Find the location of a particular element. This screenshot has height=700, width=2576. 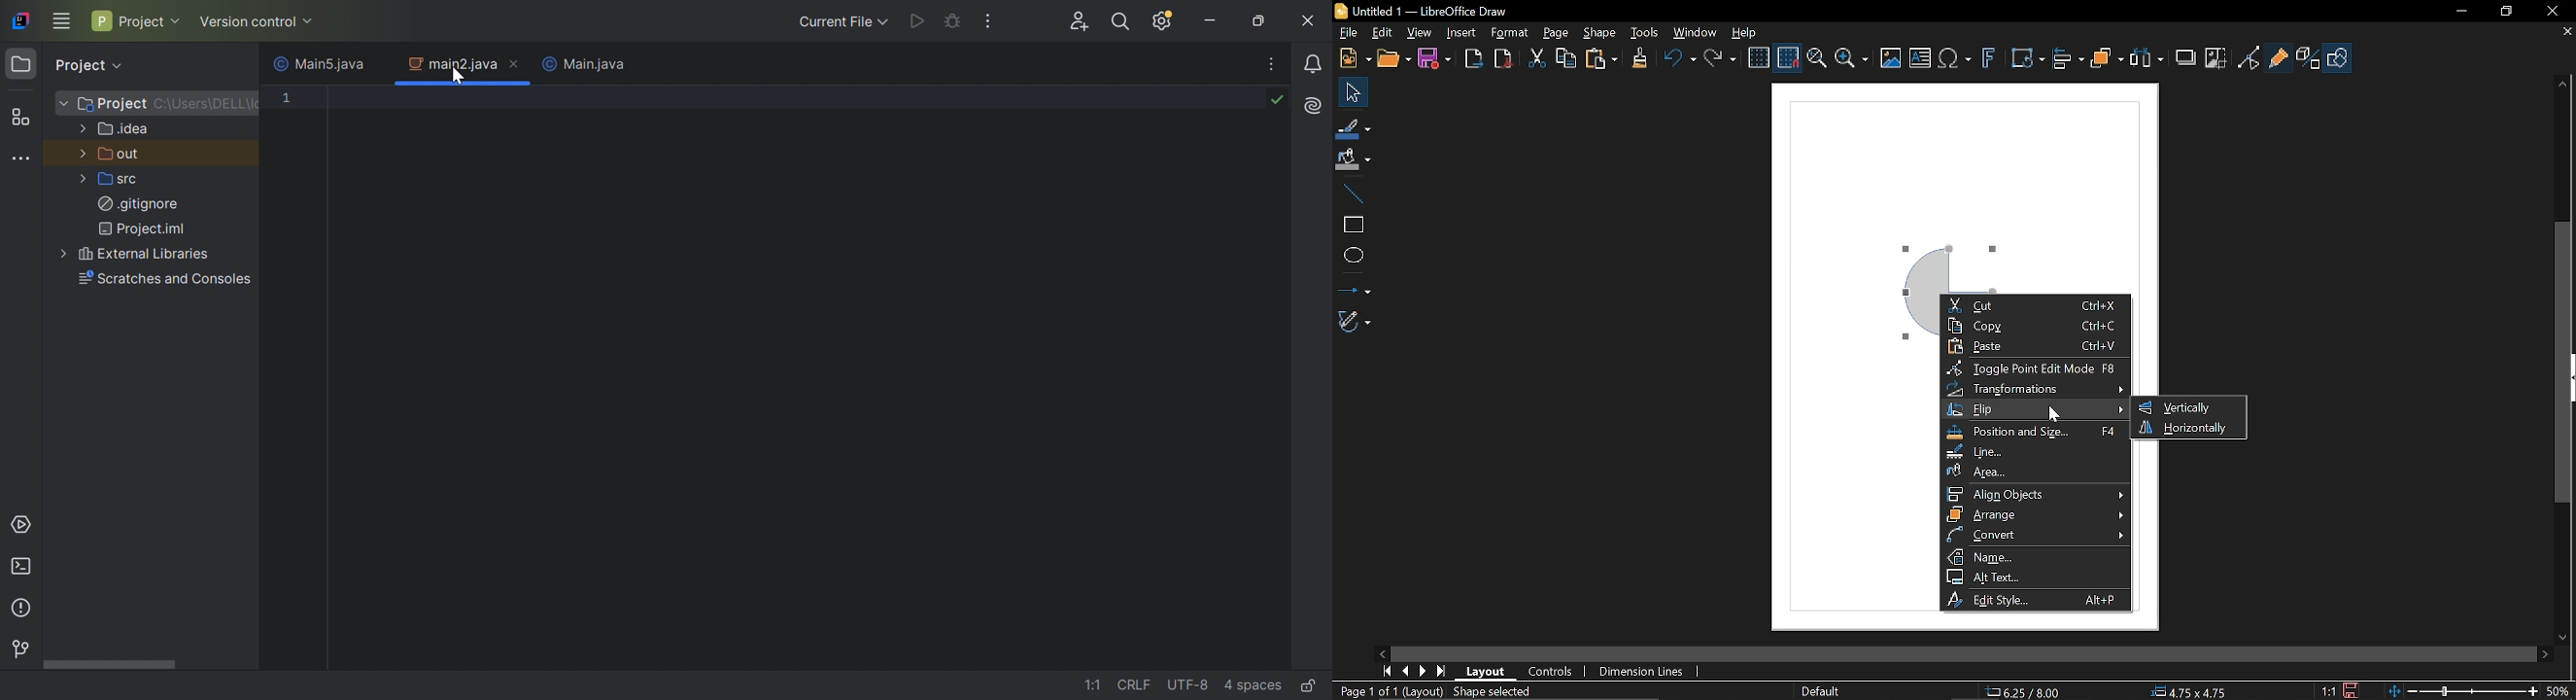

new is located at coordinates (1352, 58).